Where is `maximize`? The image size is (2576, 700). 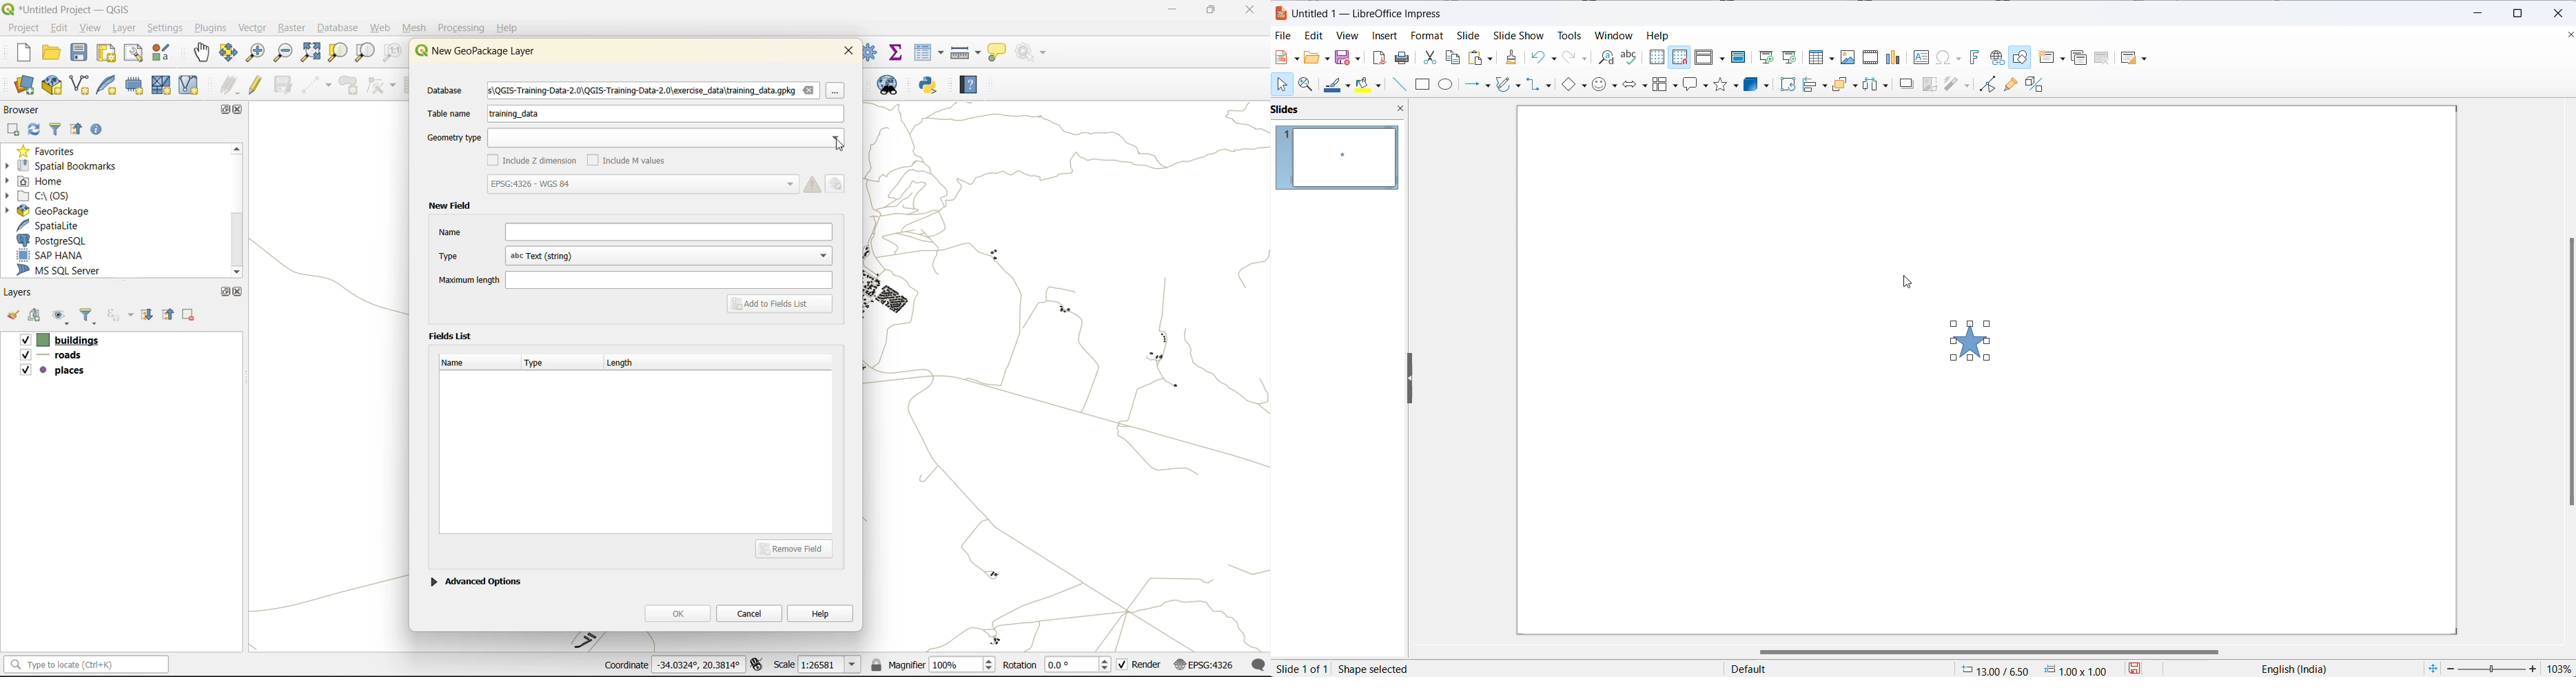
maximize is located at coordinates (224, 291).